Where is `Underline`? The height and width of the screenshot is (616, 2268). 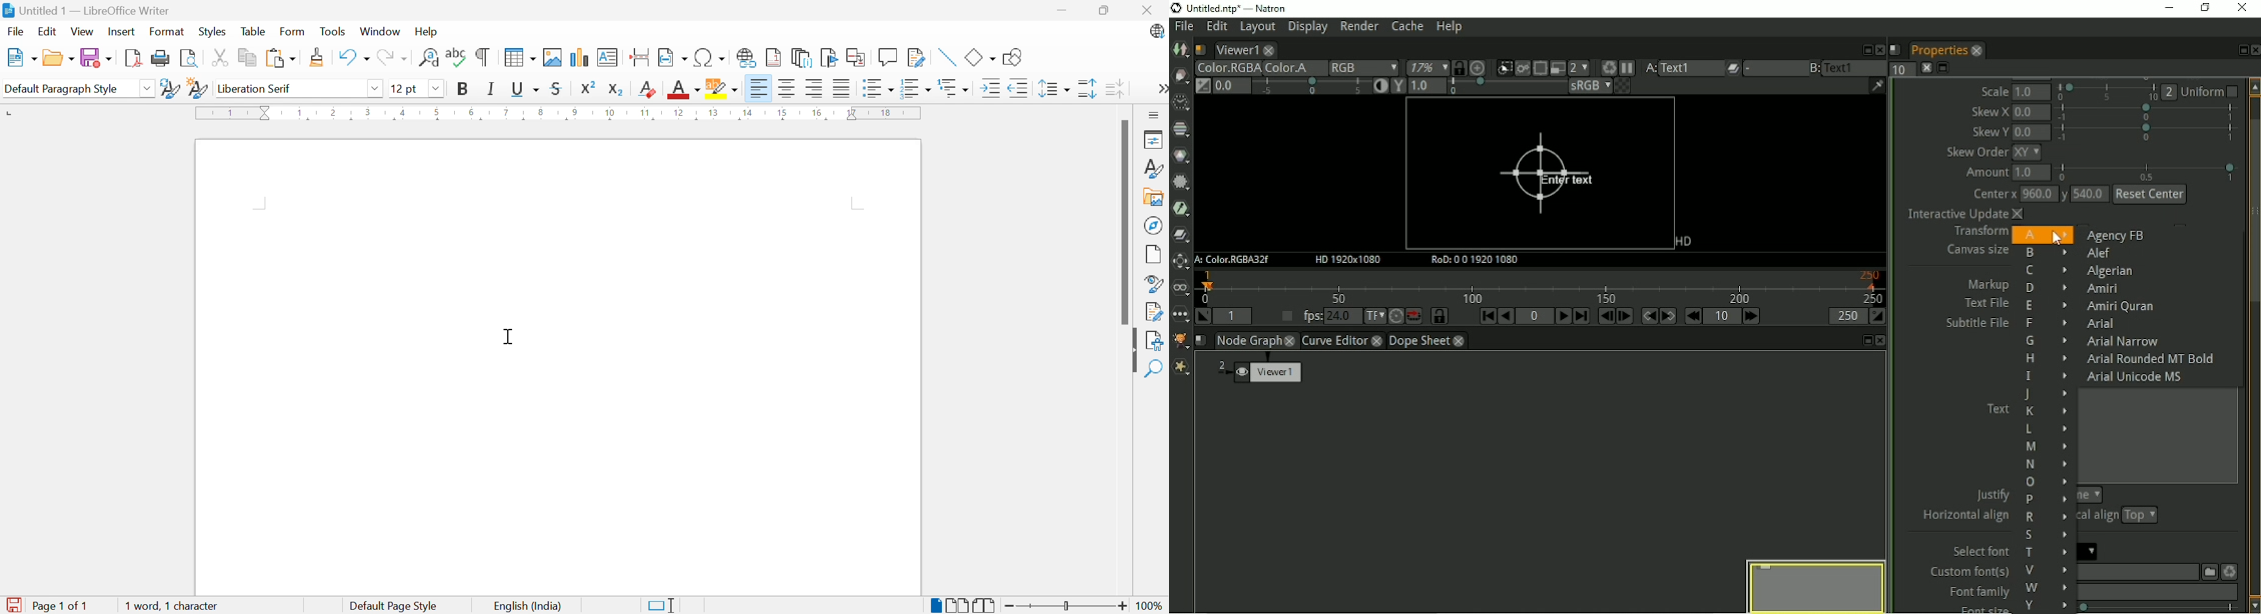
Underline is located at coordinates (526, 89).